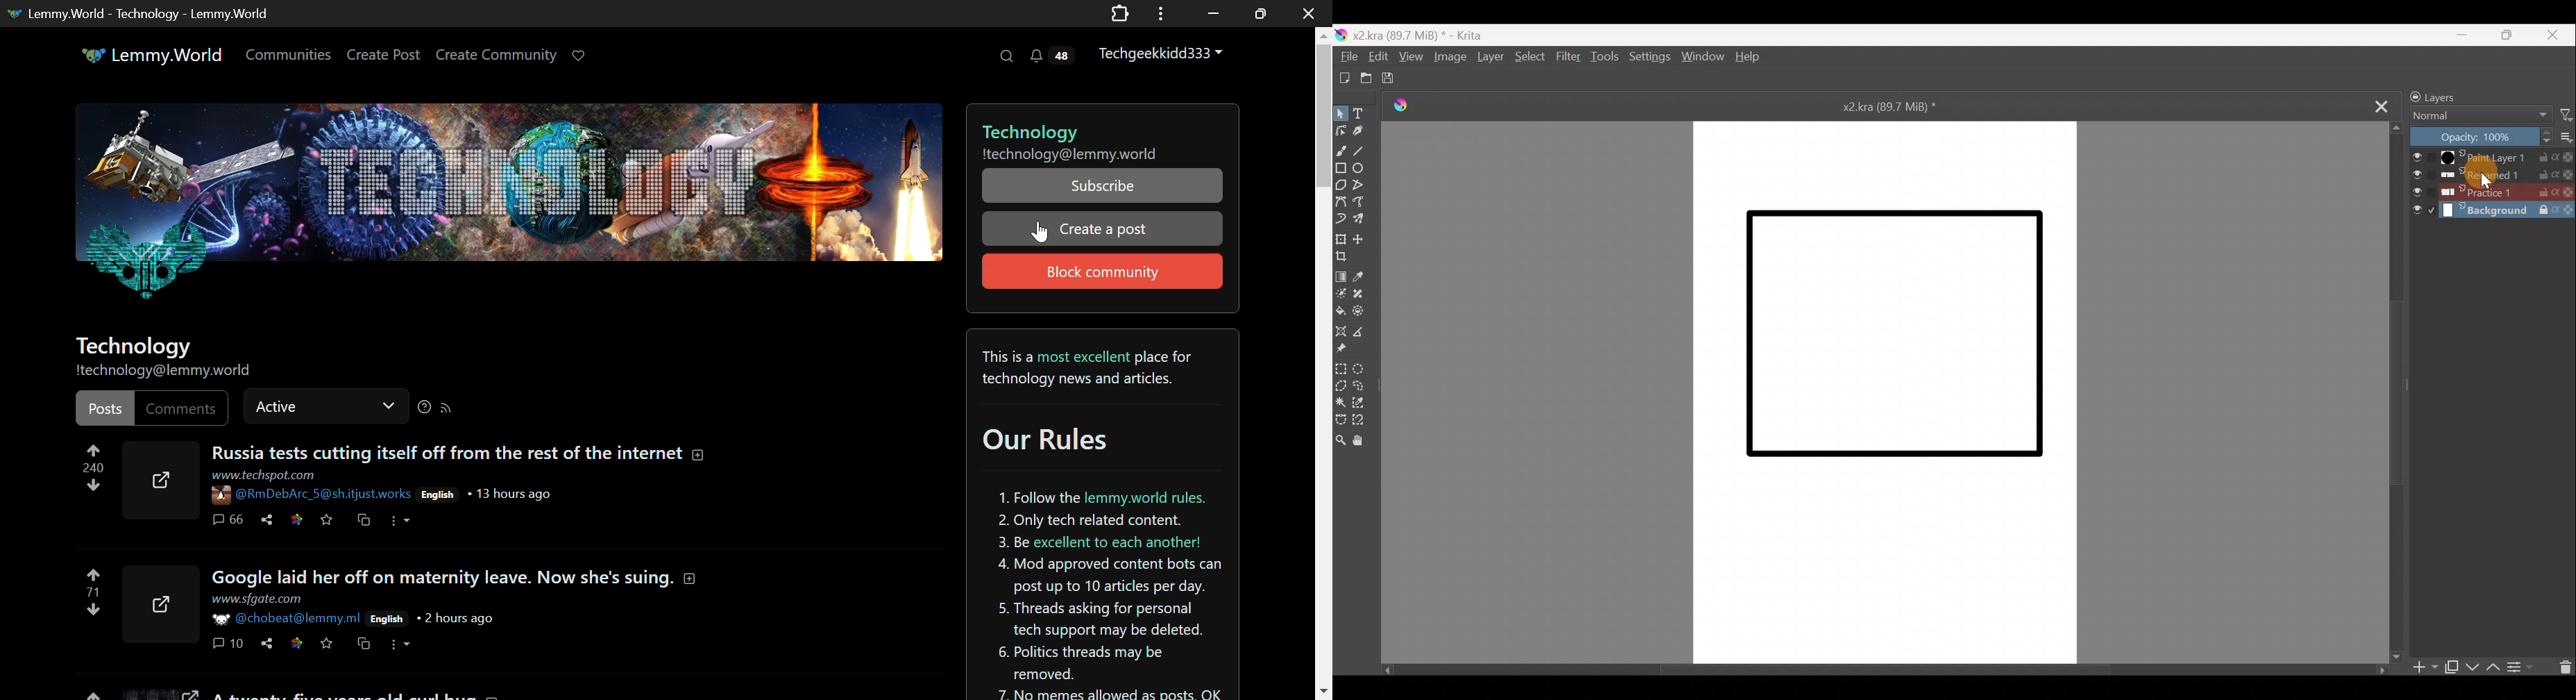 Image resolution: width=2576 pixels, height=700 pixels. What do you see at coordinates (1341, 293) in the screenshot?
I see `Colourise mask tool` at bounding box center [1341, 293].